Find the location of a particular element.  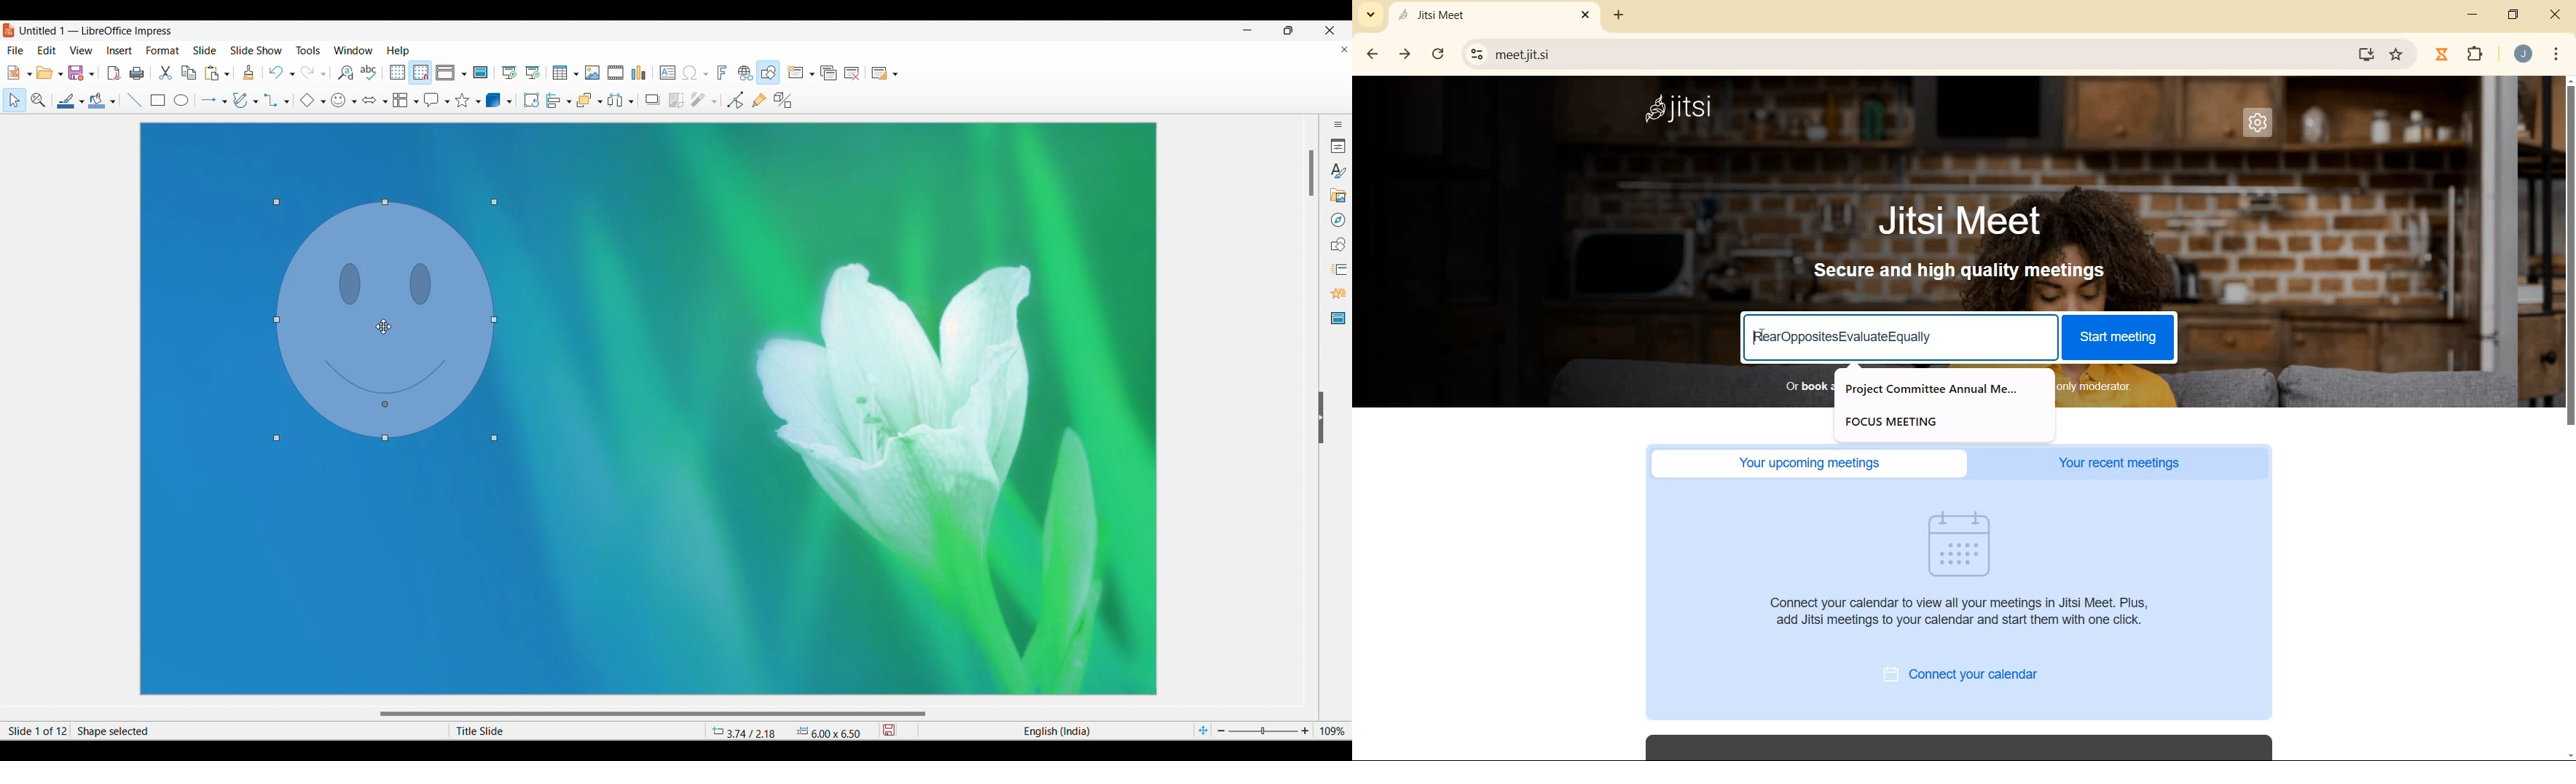

Find and replace is located at coordinates (345, 73).